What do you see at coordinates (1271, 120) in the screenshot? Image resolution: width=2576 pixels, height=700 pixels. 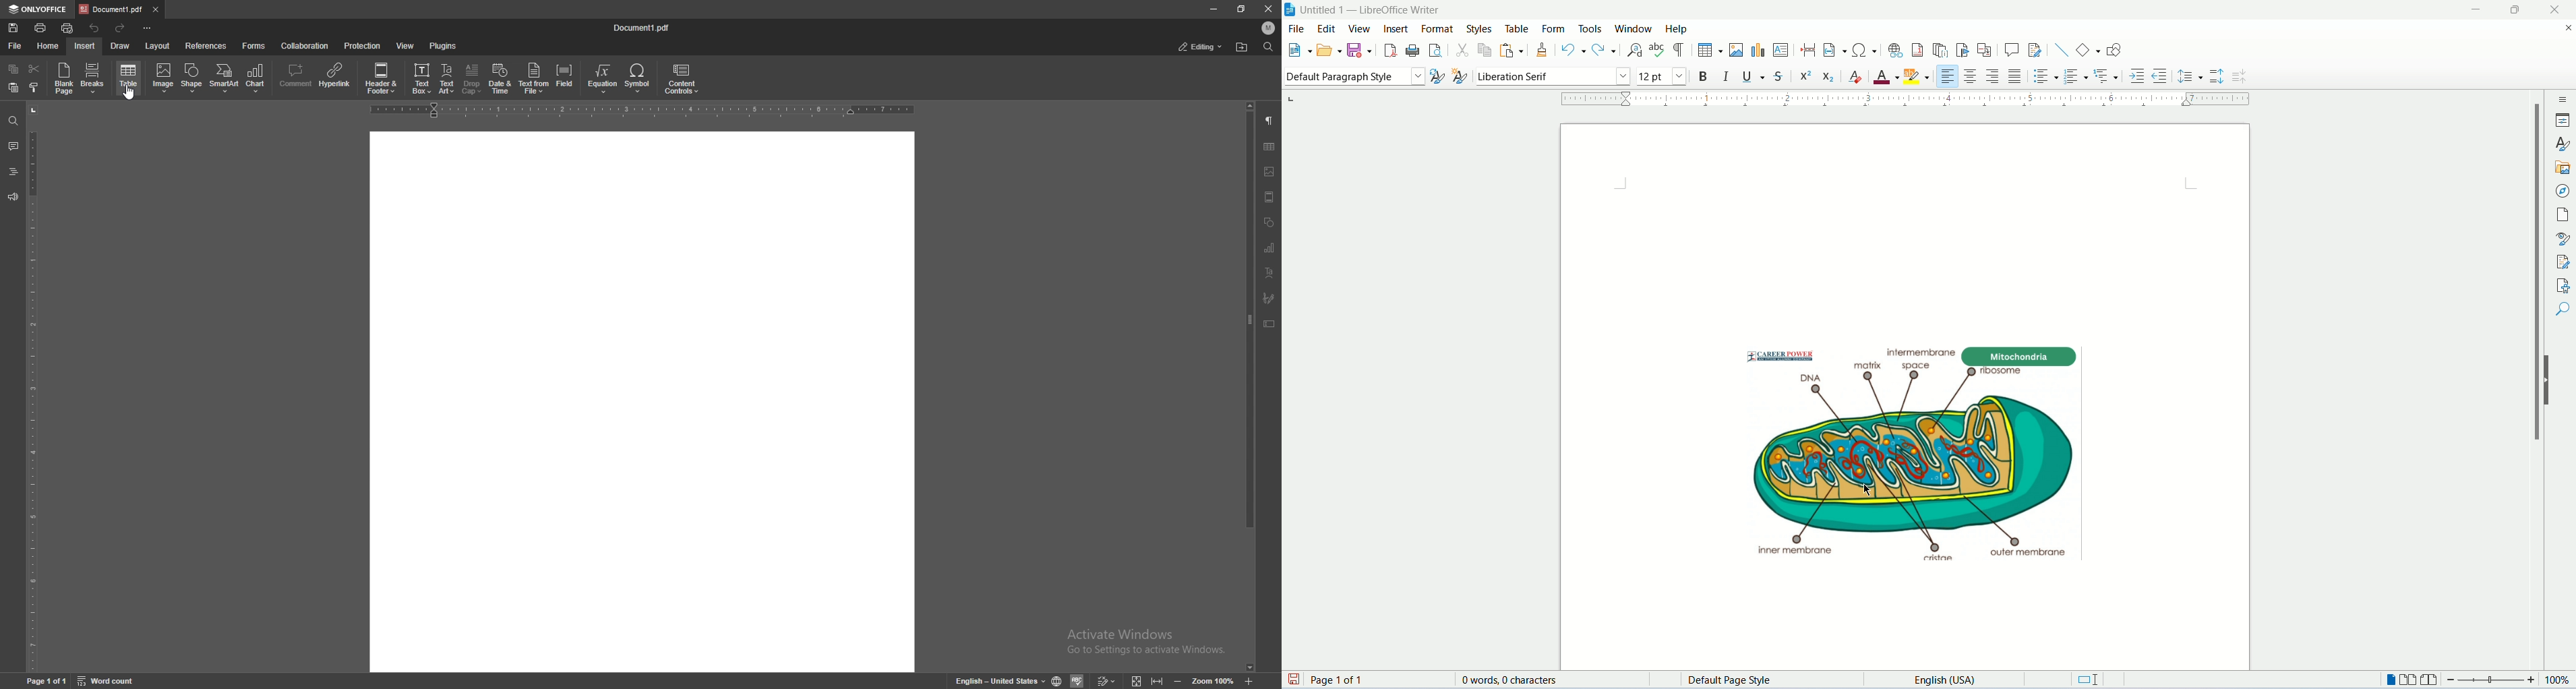 I see `paragraph` at bounding box center [1271, 120].